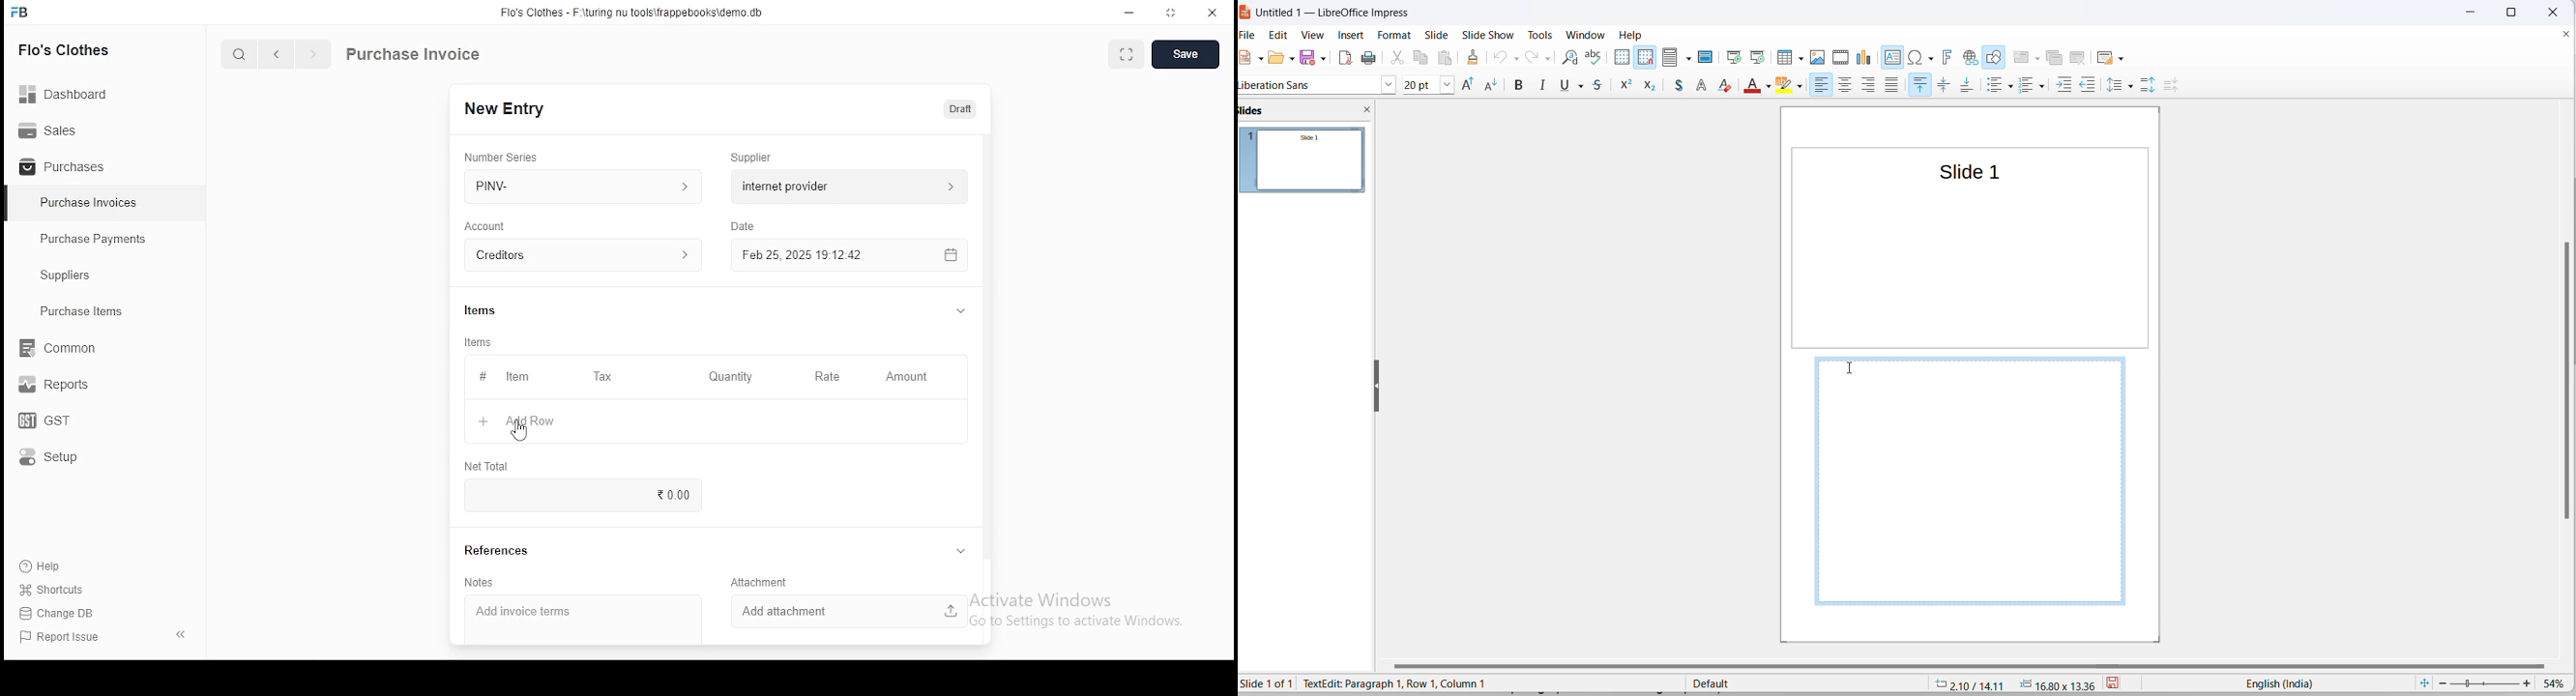 The image size is (2576, 700). Describe the element at coordinates (59, 590) in the screenshot. I see `Shortcuts` at that location.